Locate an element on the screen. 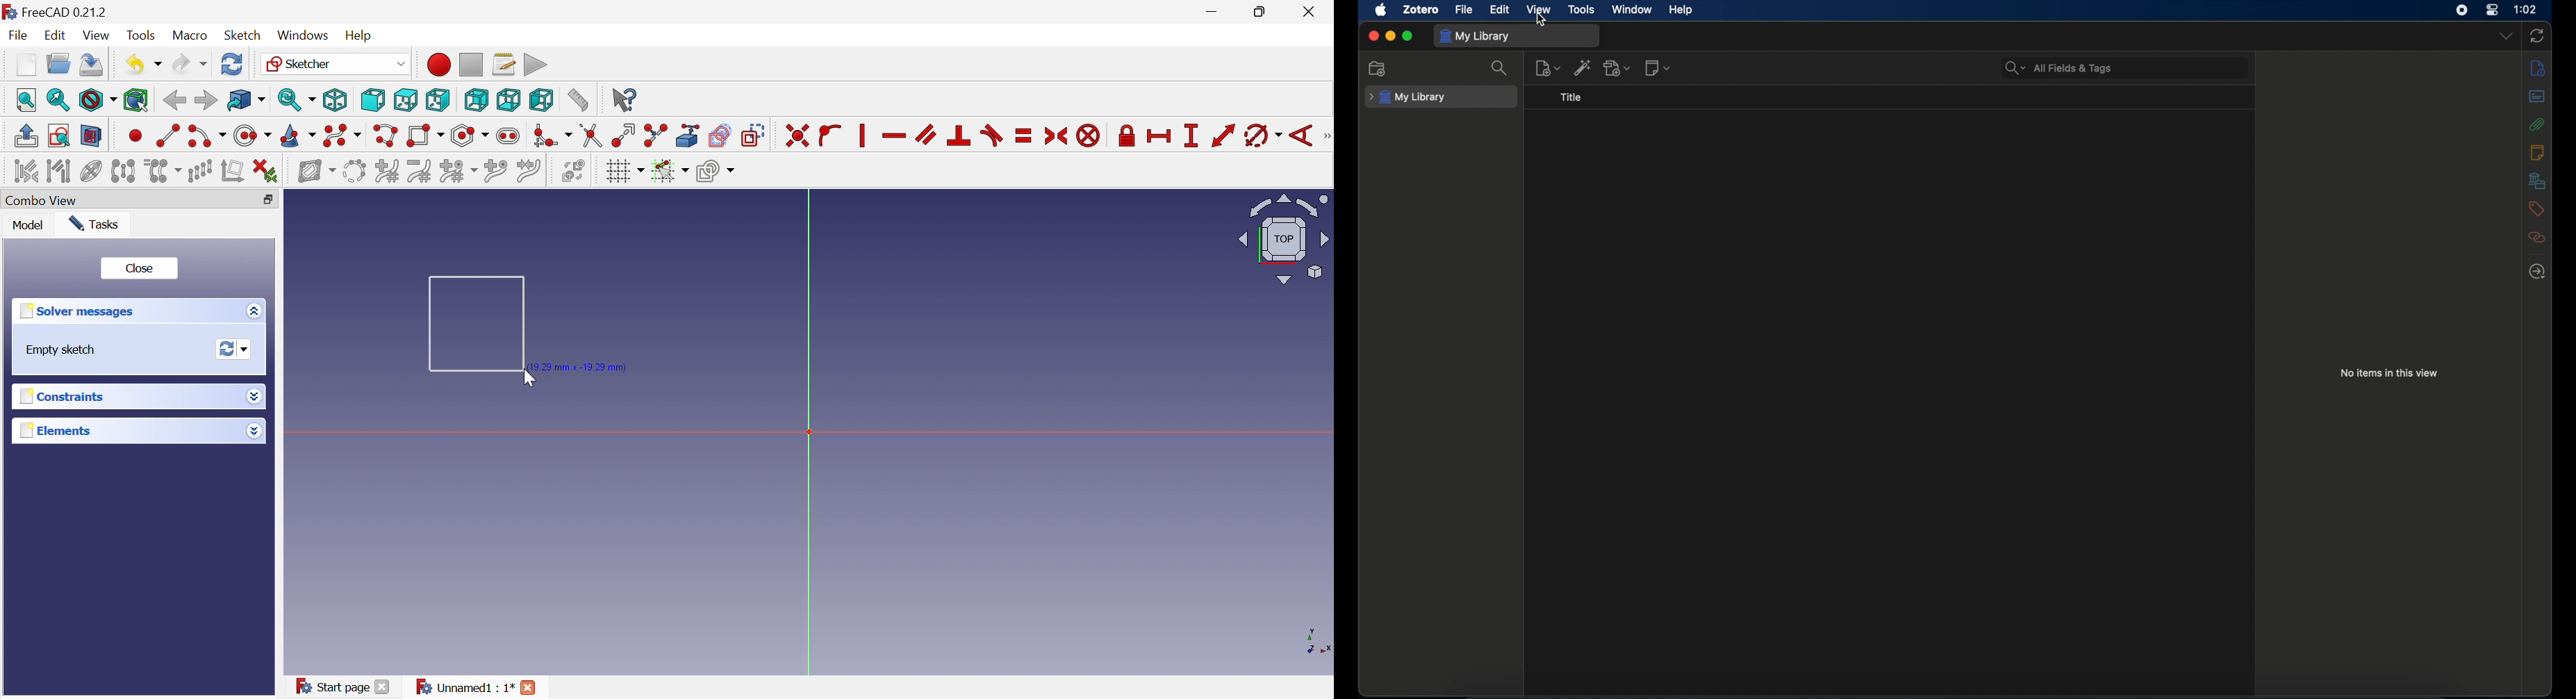 This screenshot has width=2576, height=700. Toggle construction geometry is located at coordinates (753, 135).